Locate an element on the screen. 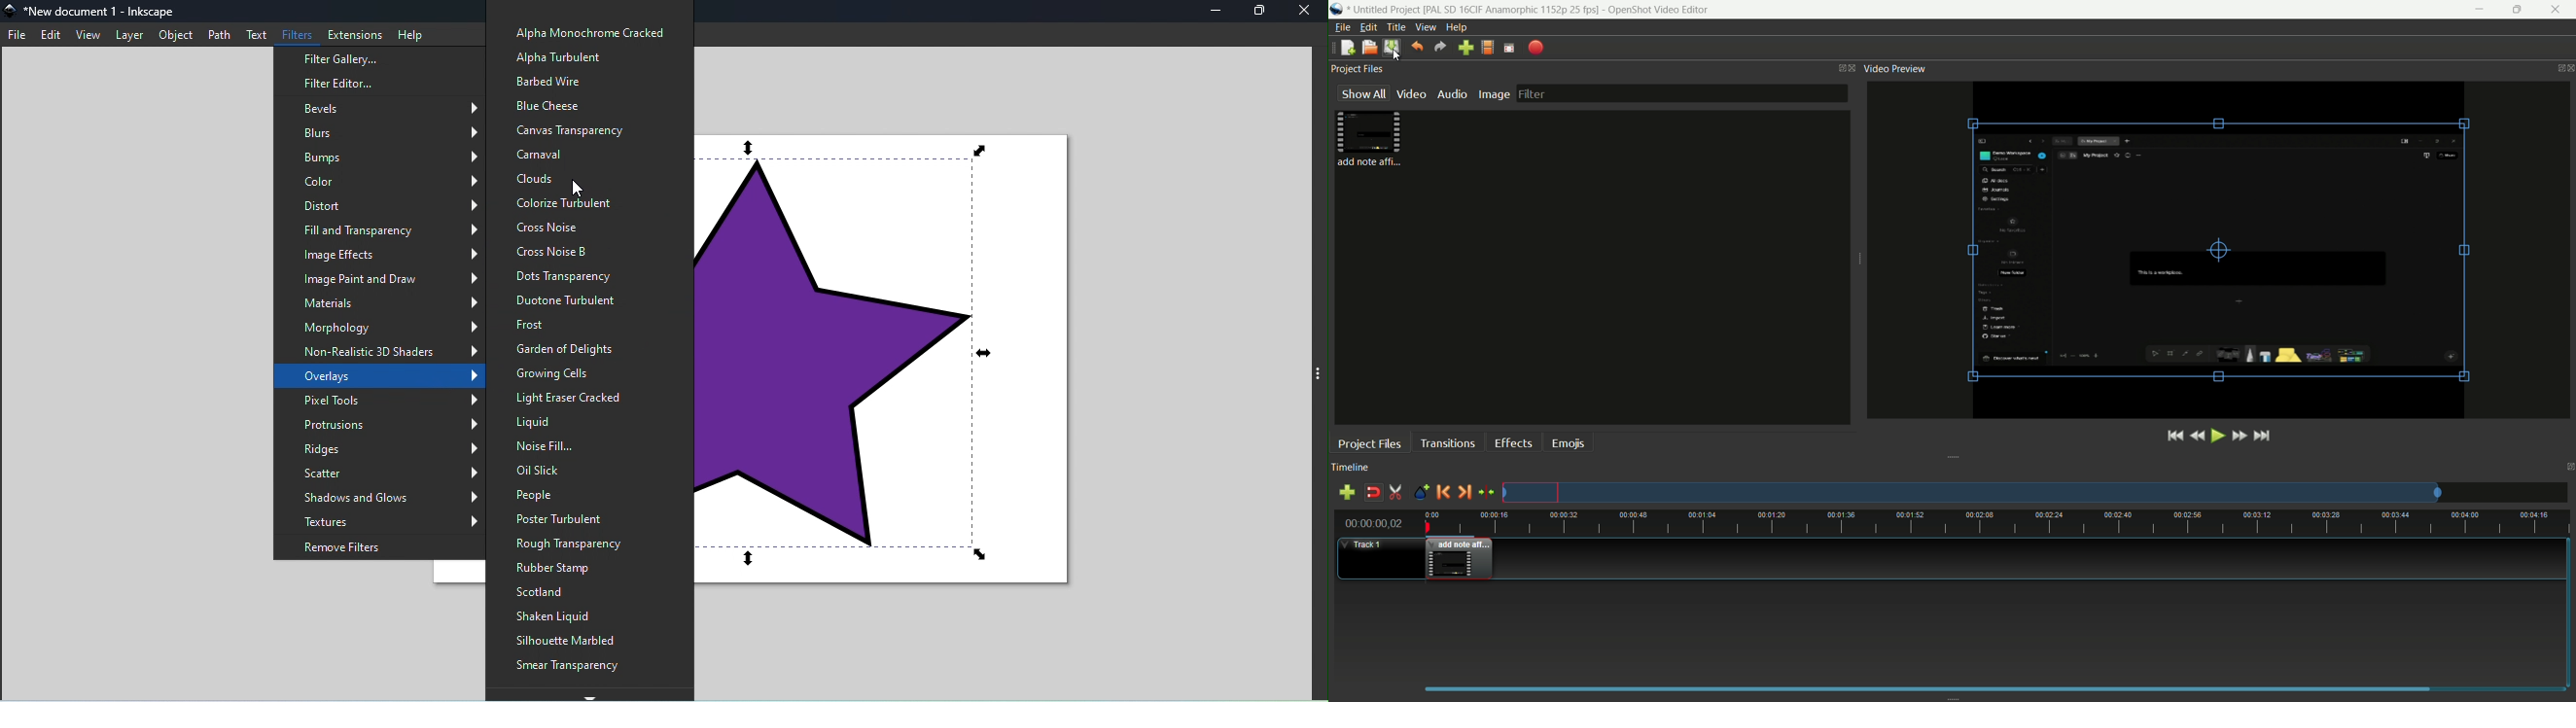  Image effects is located at coordinates (386, 255).